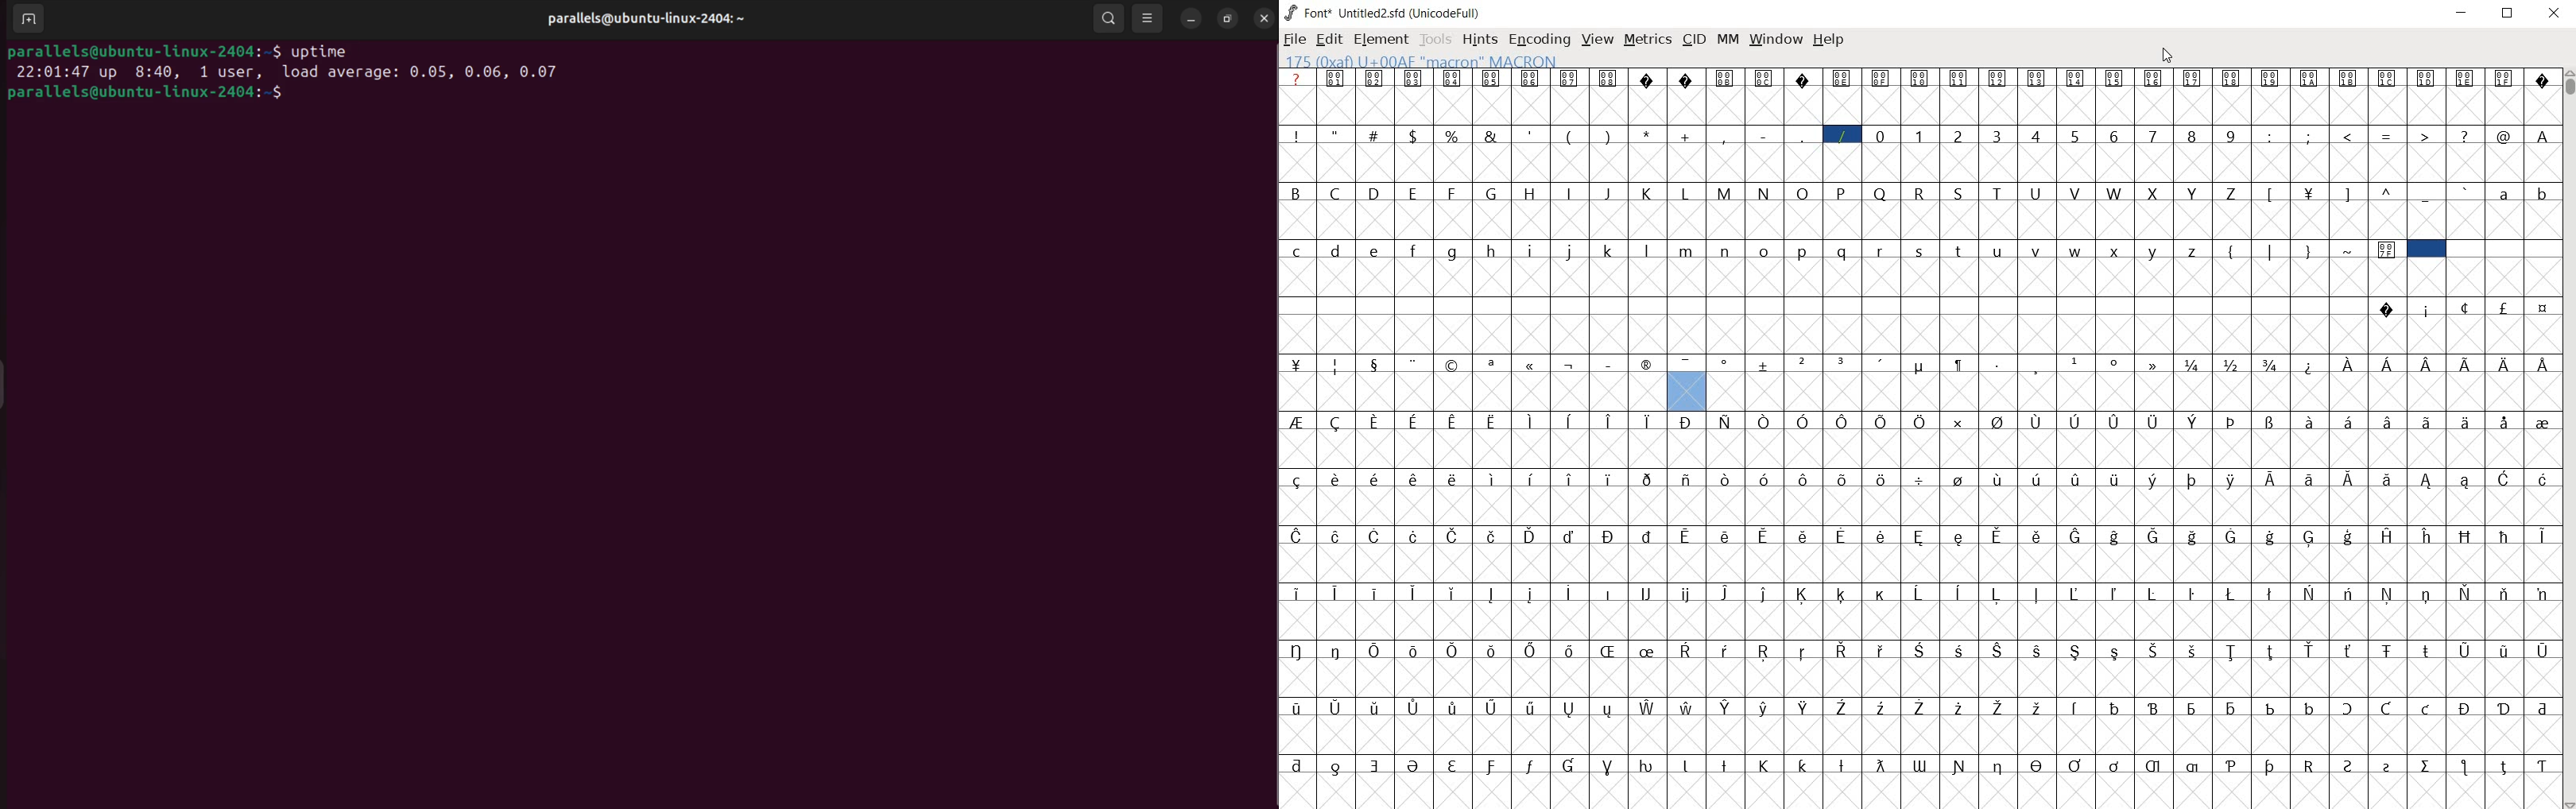 Image resolution: width=2576 pixels, height=812 pixels. Describe the element at coordinates (2193, 535) in the screenshot. I see `Symbol` at that location.